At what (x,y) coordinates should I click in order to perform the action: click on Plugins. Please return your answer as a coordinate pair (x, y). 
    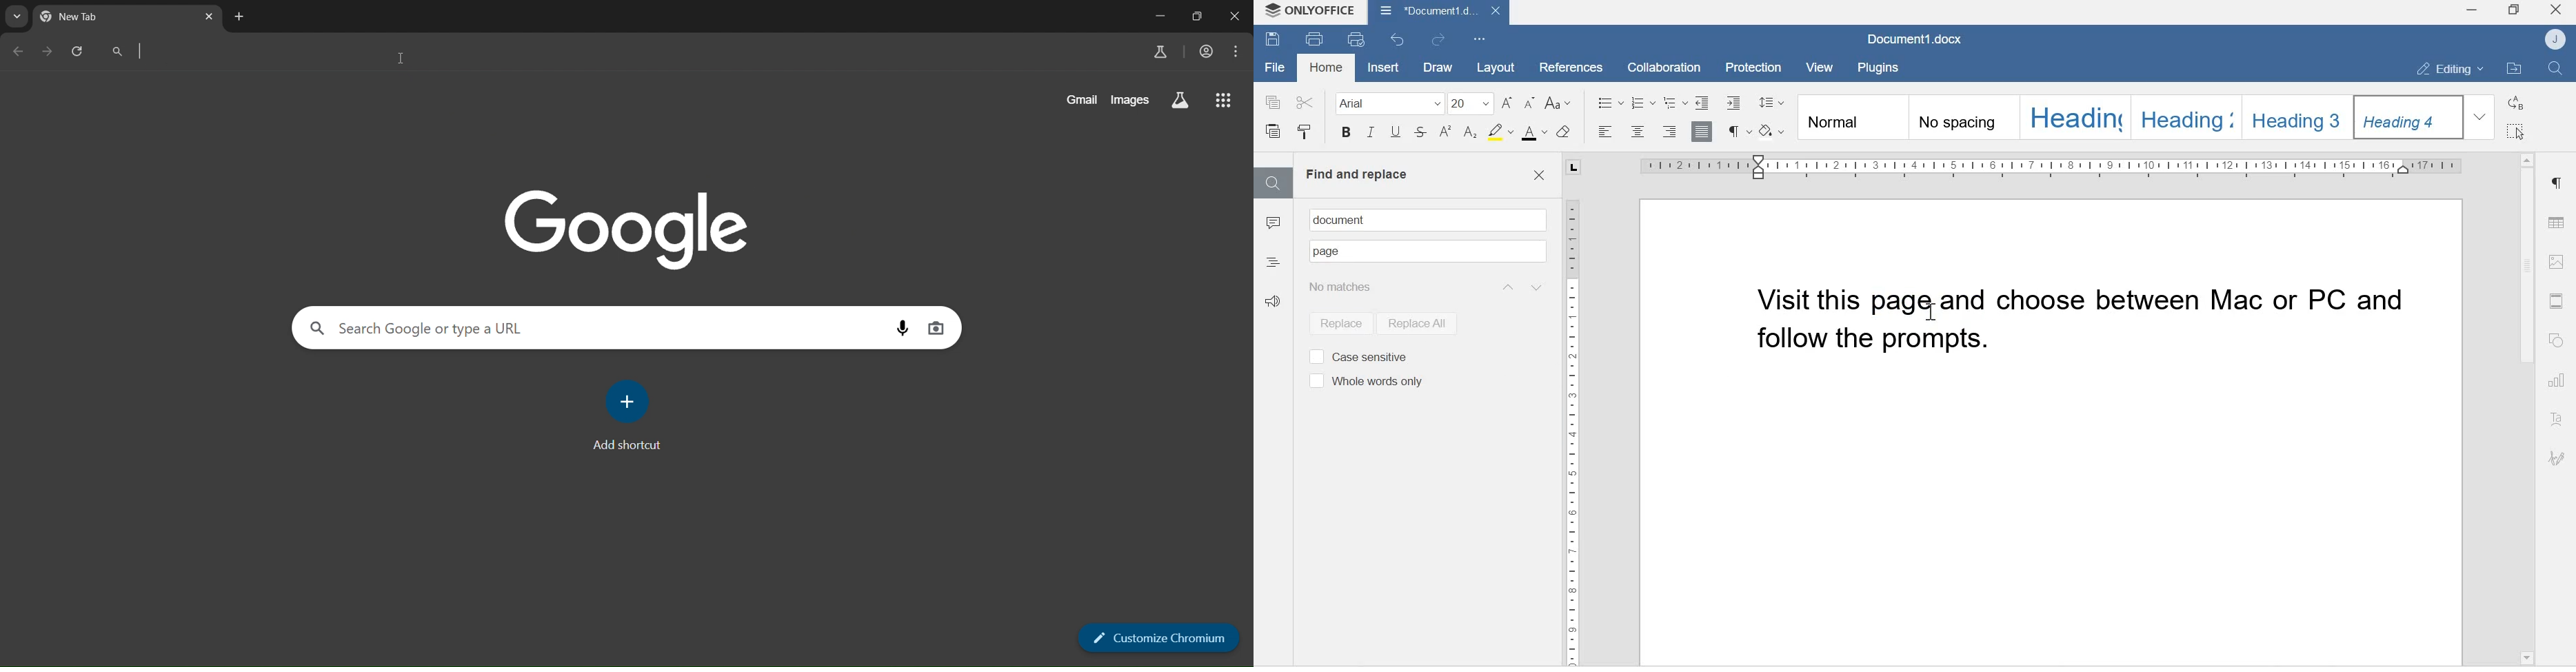
    Looking at the image, I should click on (1882, 66).